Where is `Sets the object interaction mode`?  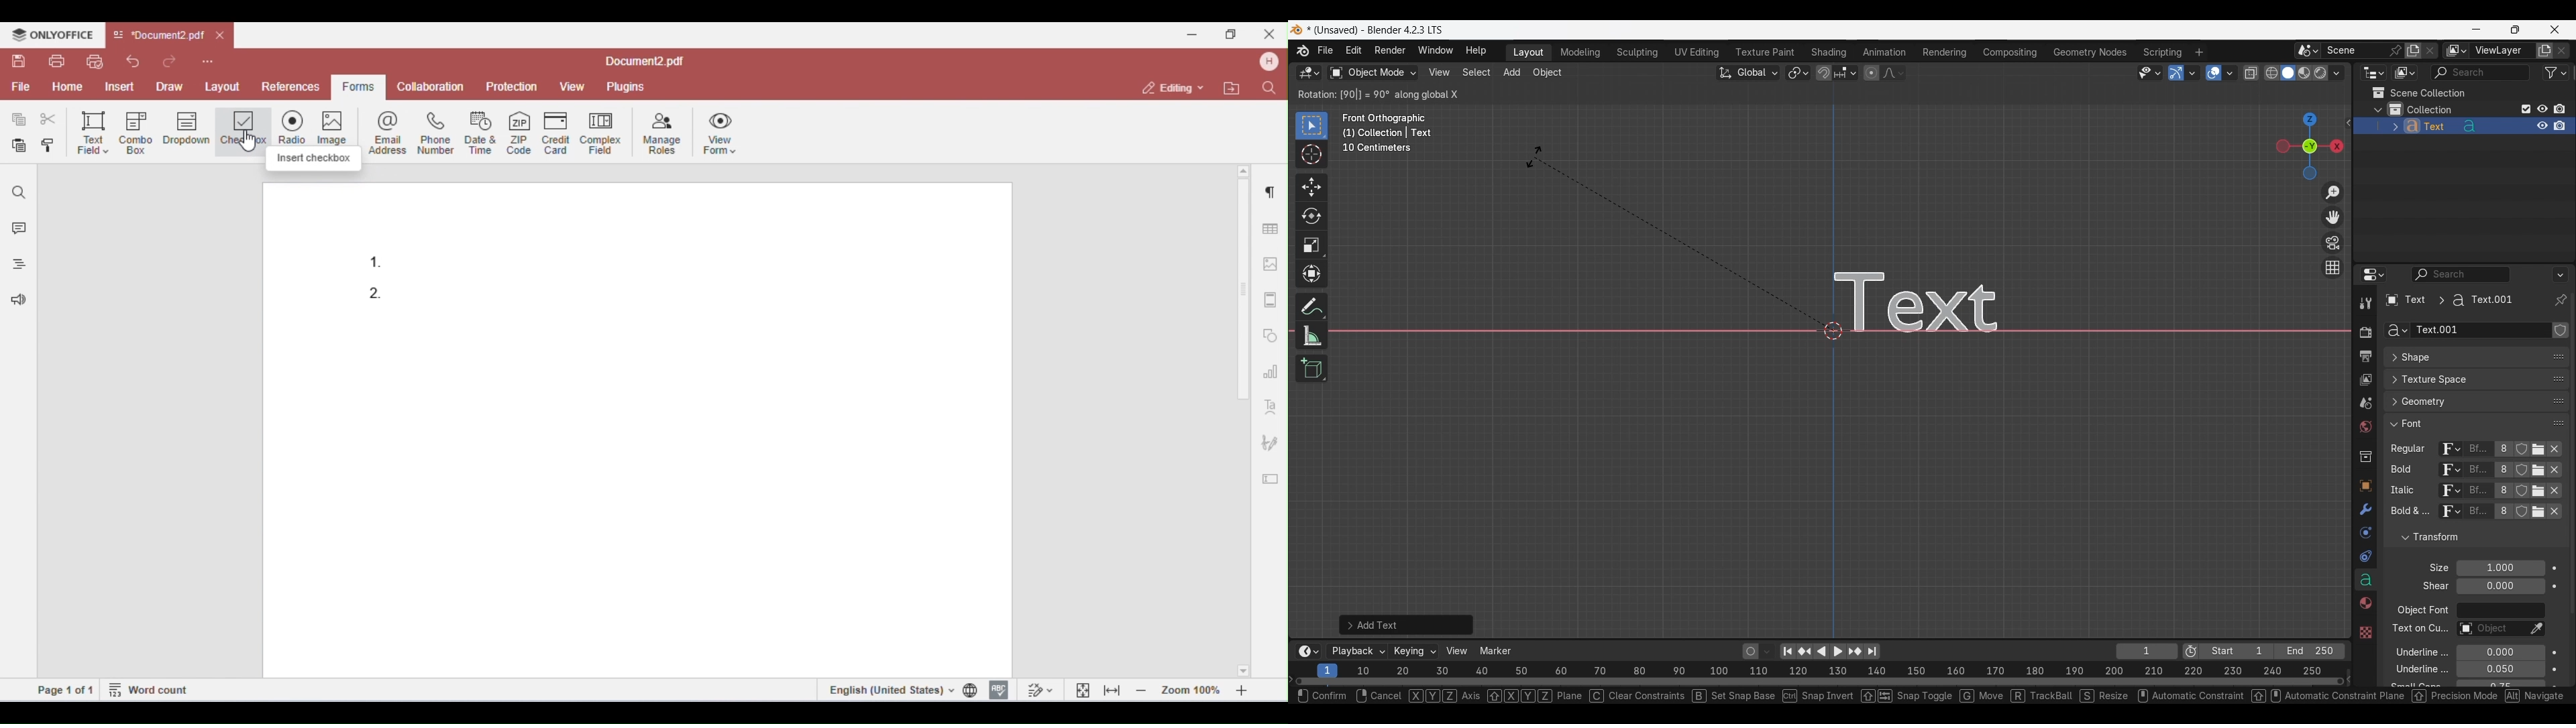 Sets the object interaction mode is located at coordinates (1373, 73).